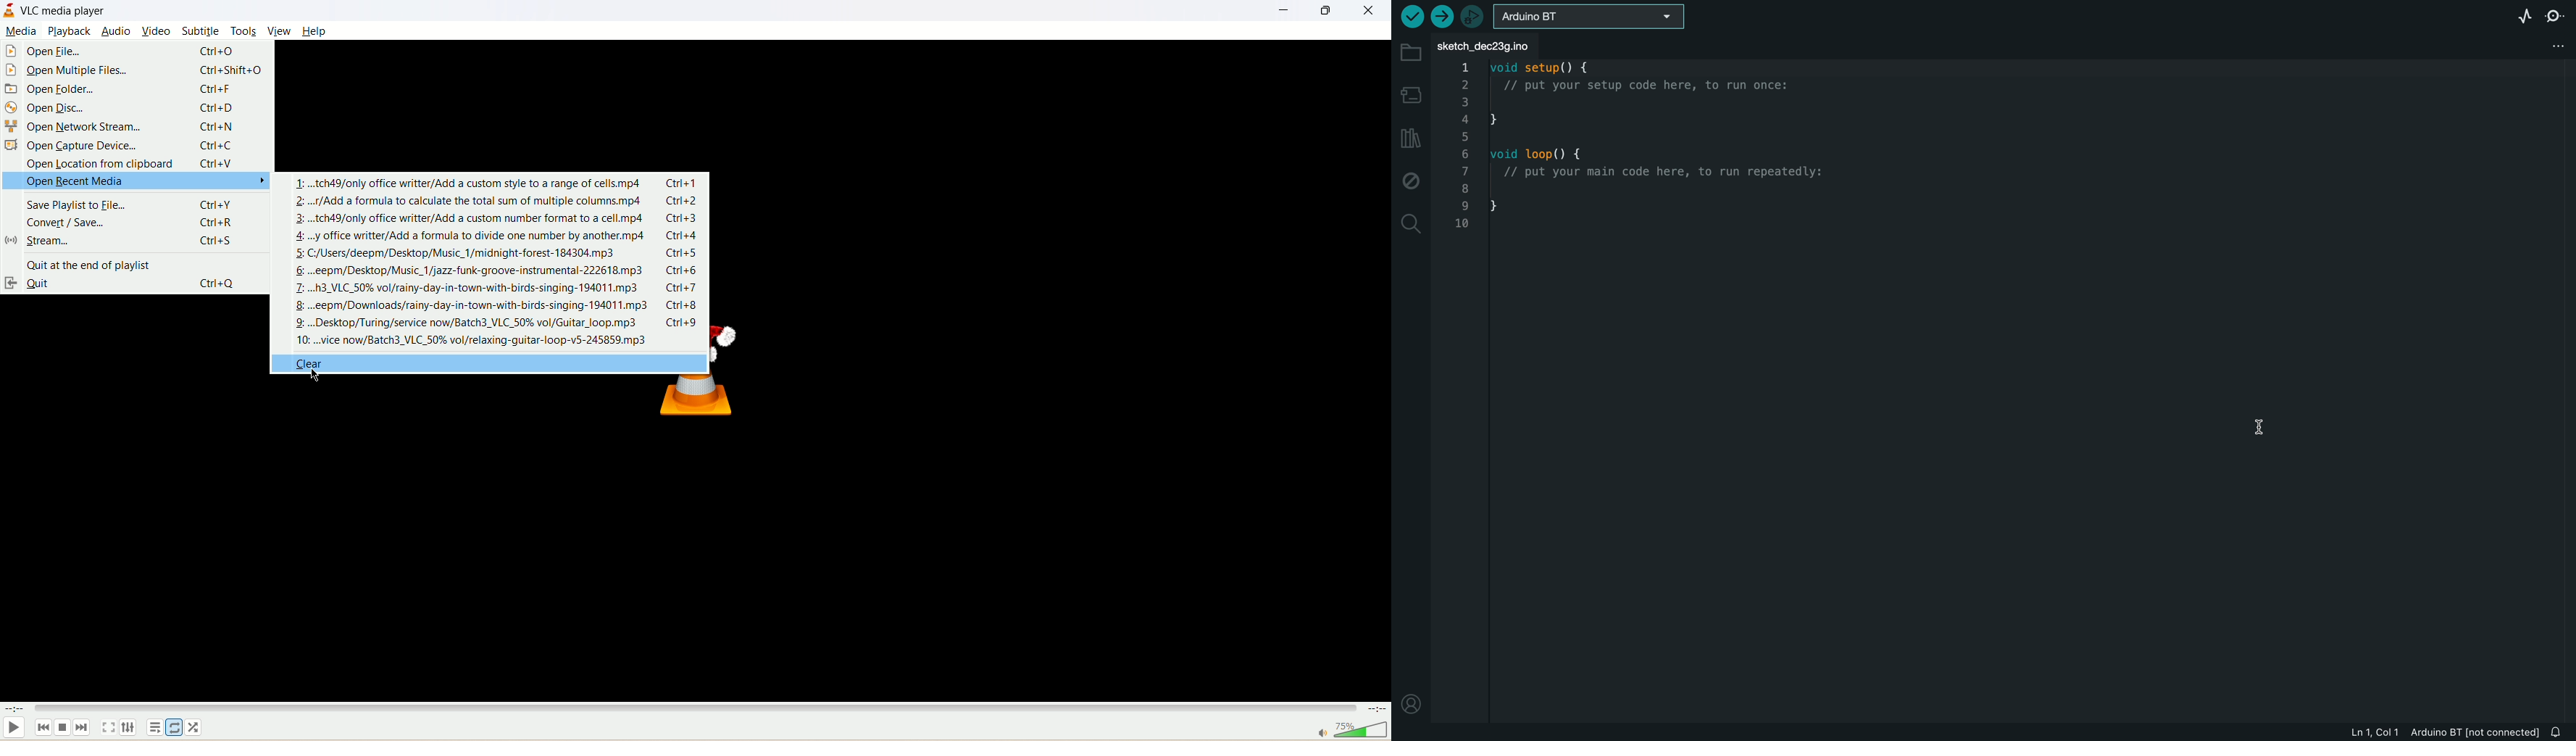 The height and width of the screenshot is (756, 2576). I want to click on open network stream..., so click(80, 126).